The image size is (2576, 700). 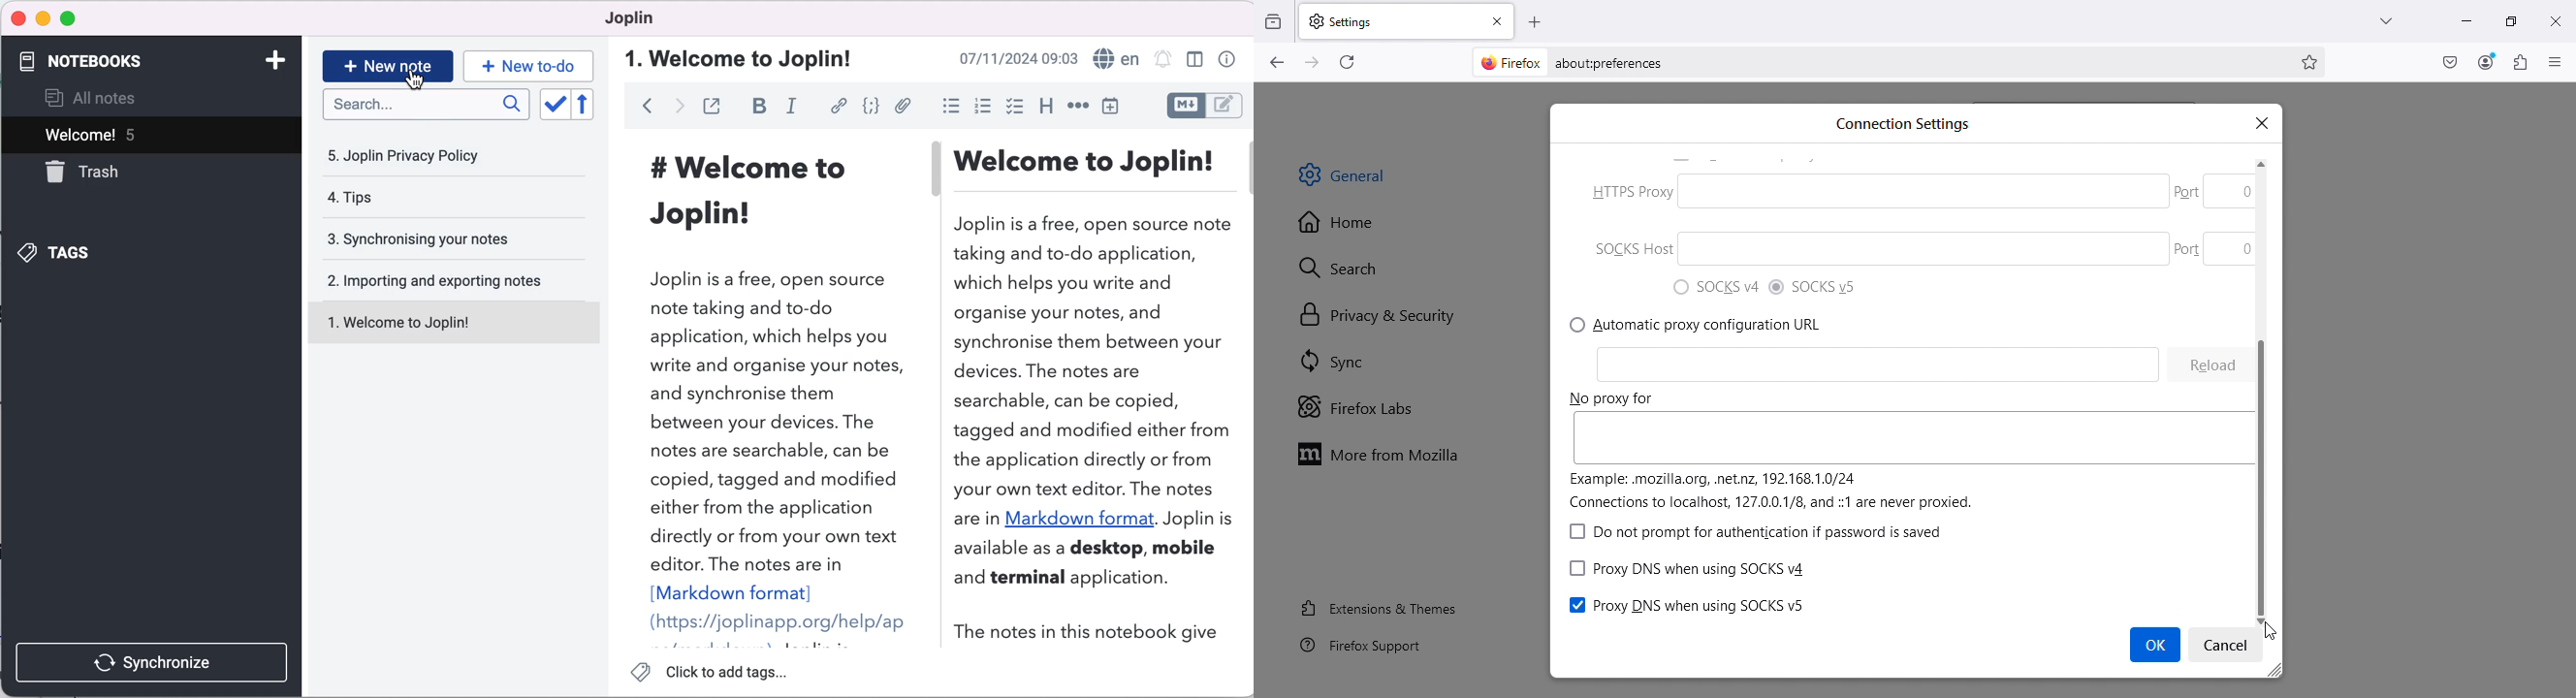 I want to click on all notes, so click(x=110, y=98).